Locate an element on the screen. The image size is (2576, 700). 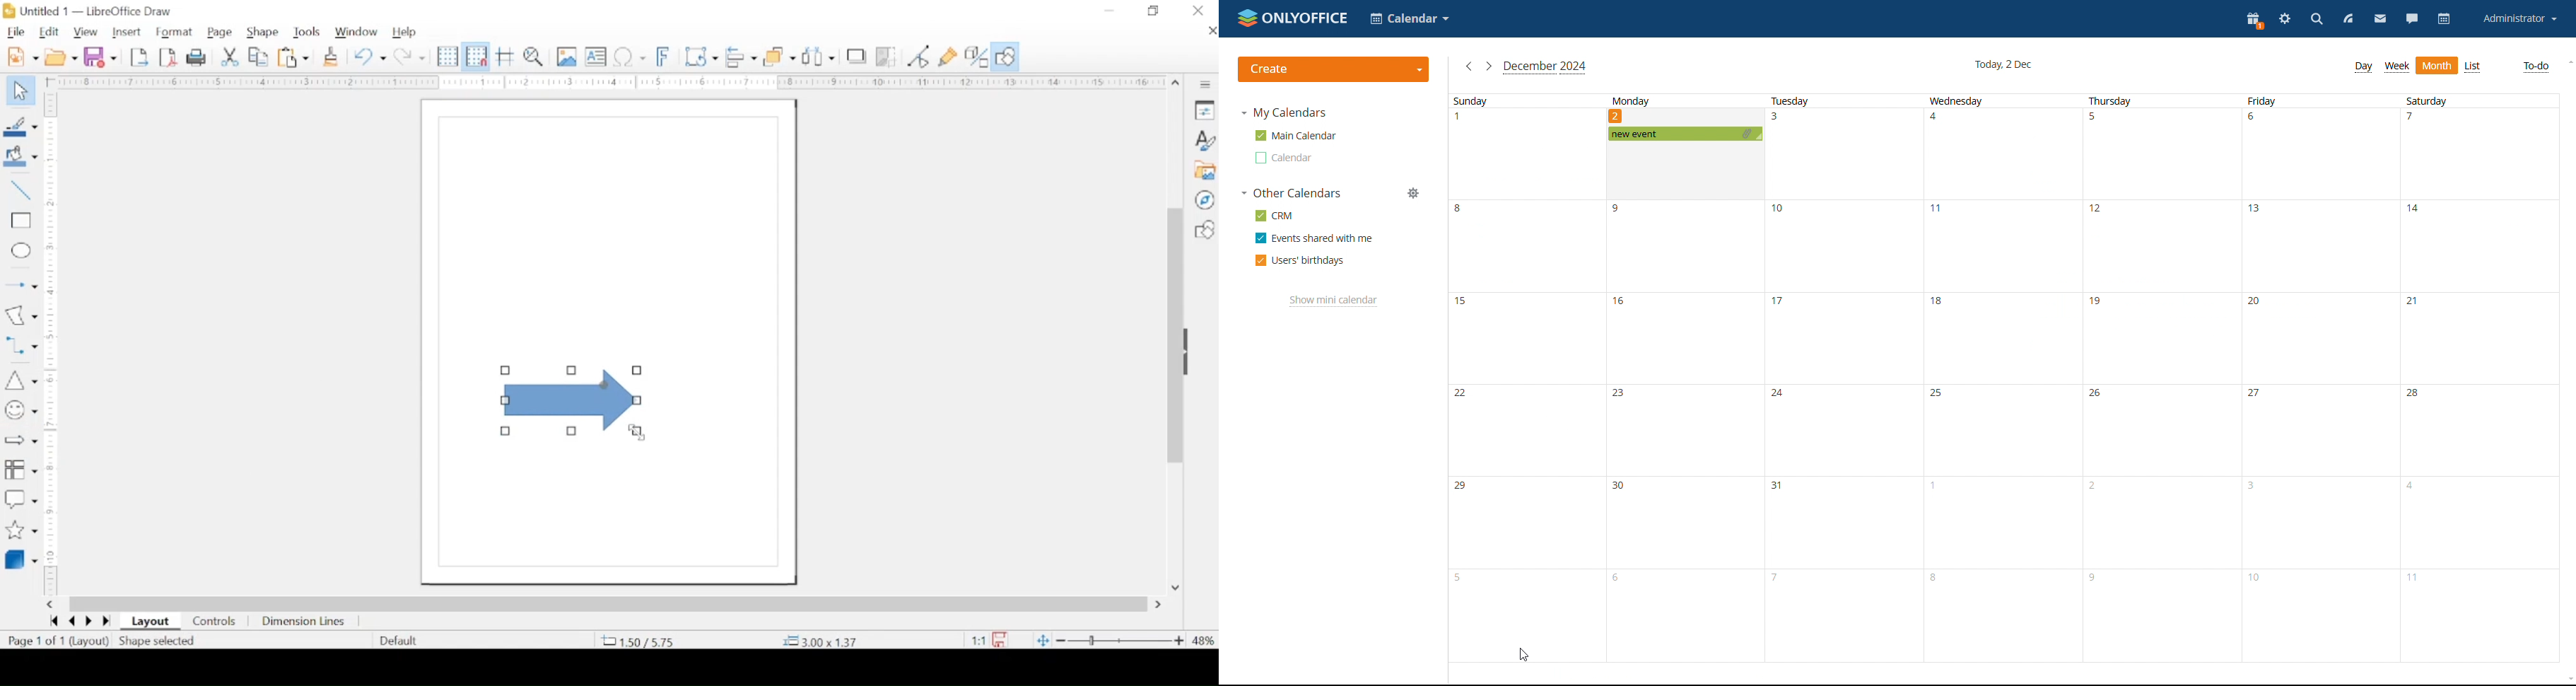
stars and banners is located at coordinates (21, 531).